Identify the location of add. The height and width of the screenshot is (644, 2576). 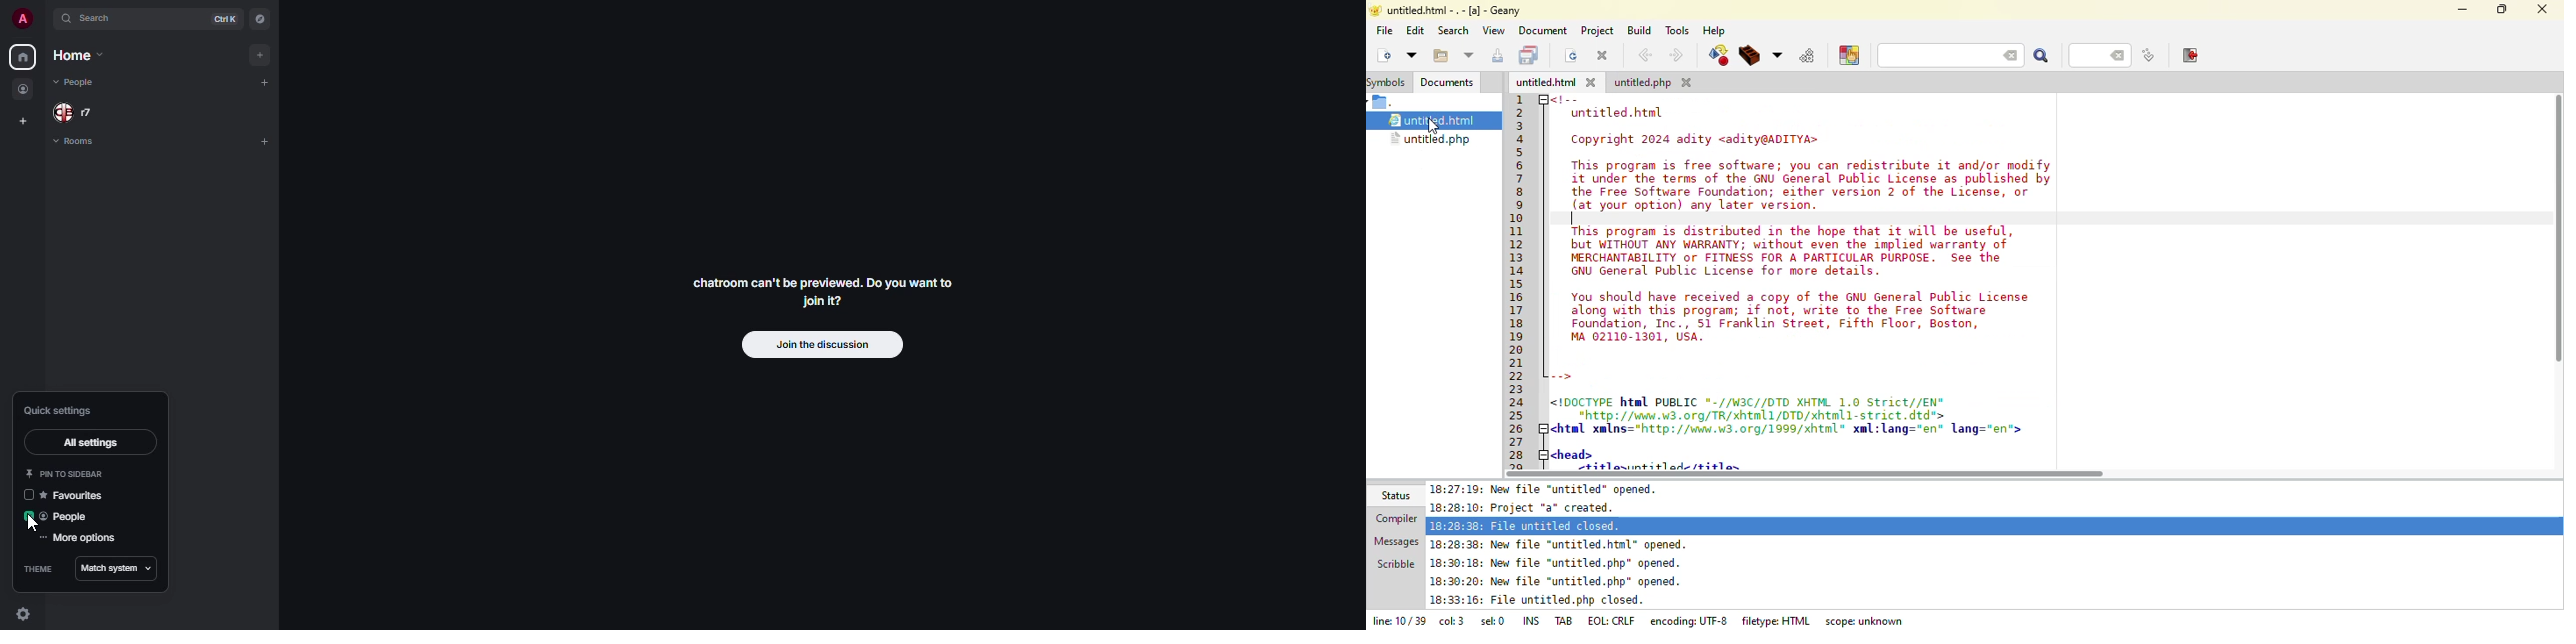
(263, 143).